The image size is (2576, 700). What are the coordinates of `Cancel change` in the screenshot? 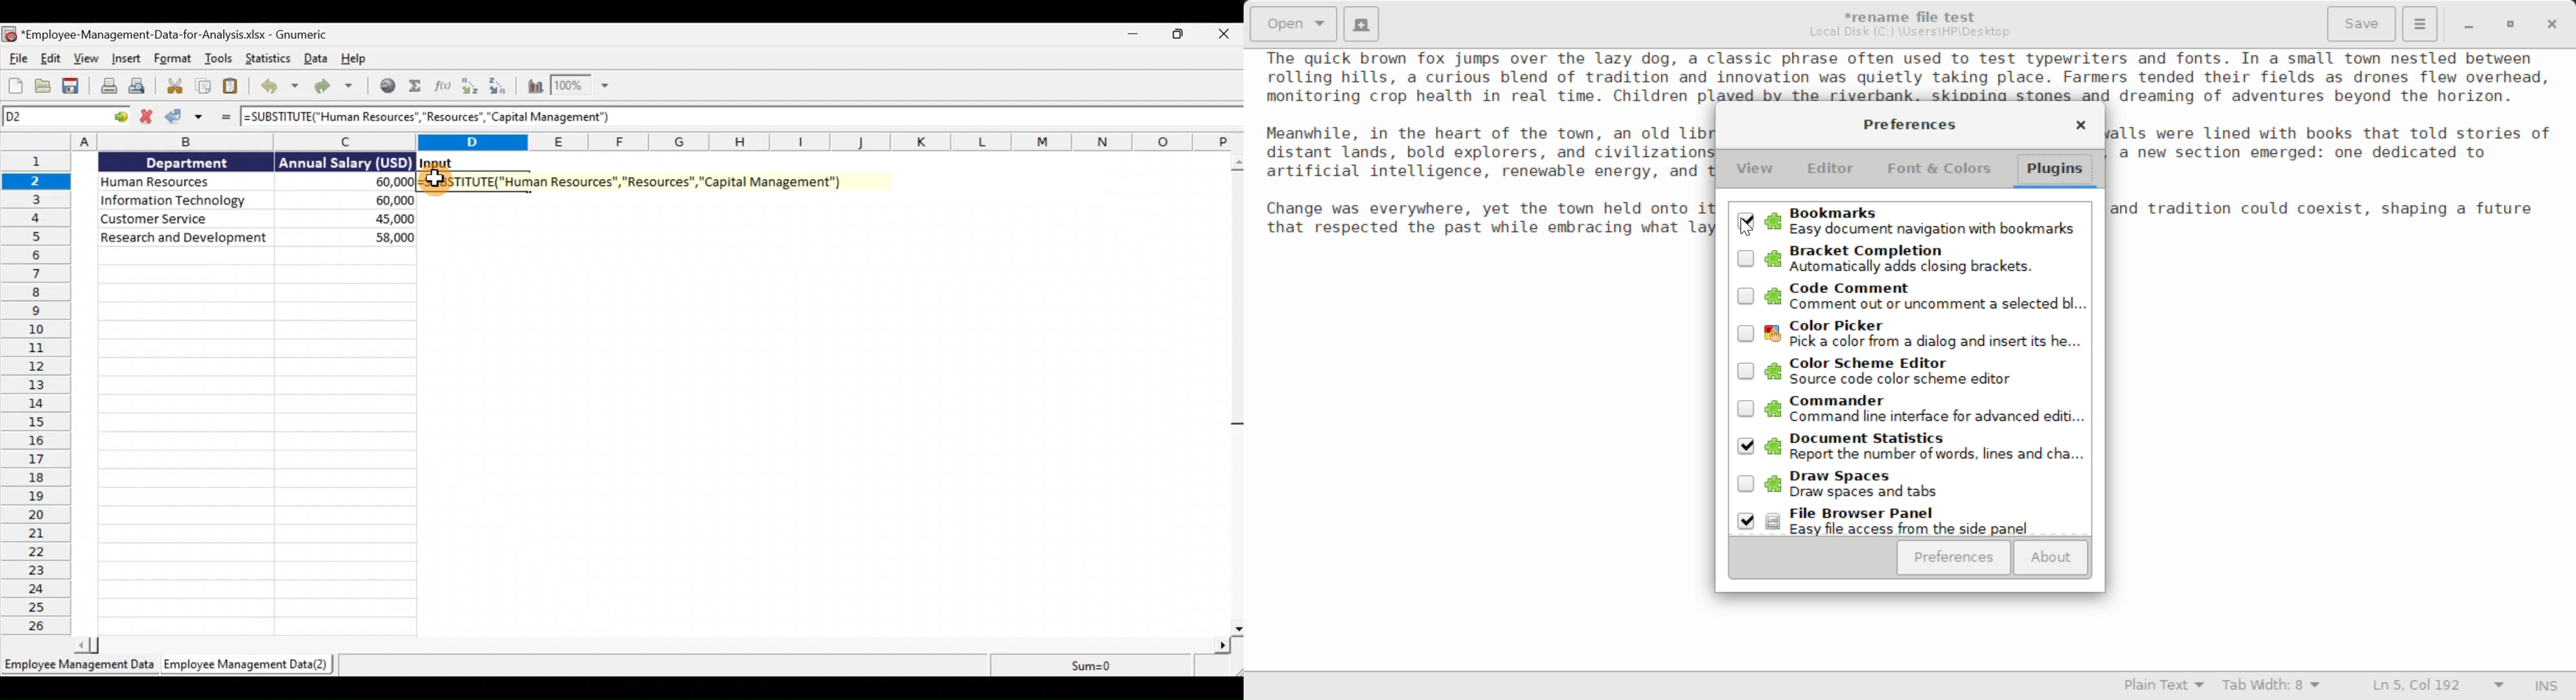 It's located at (143, 120).